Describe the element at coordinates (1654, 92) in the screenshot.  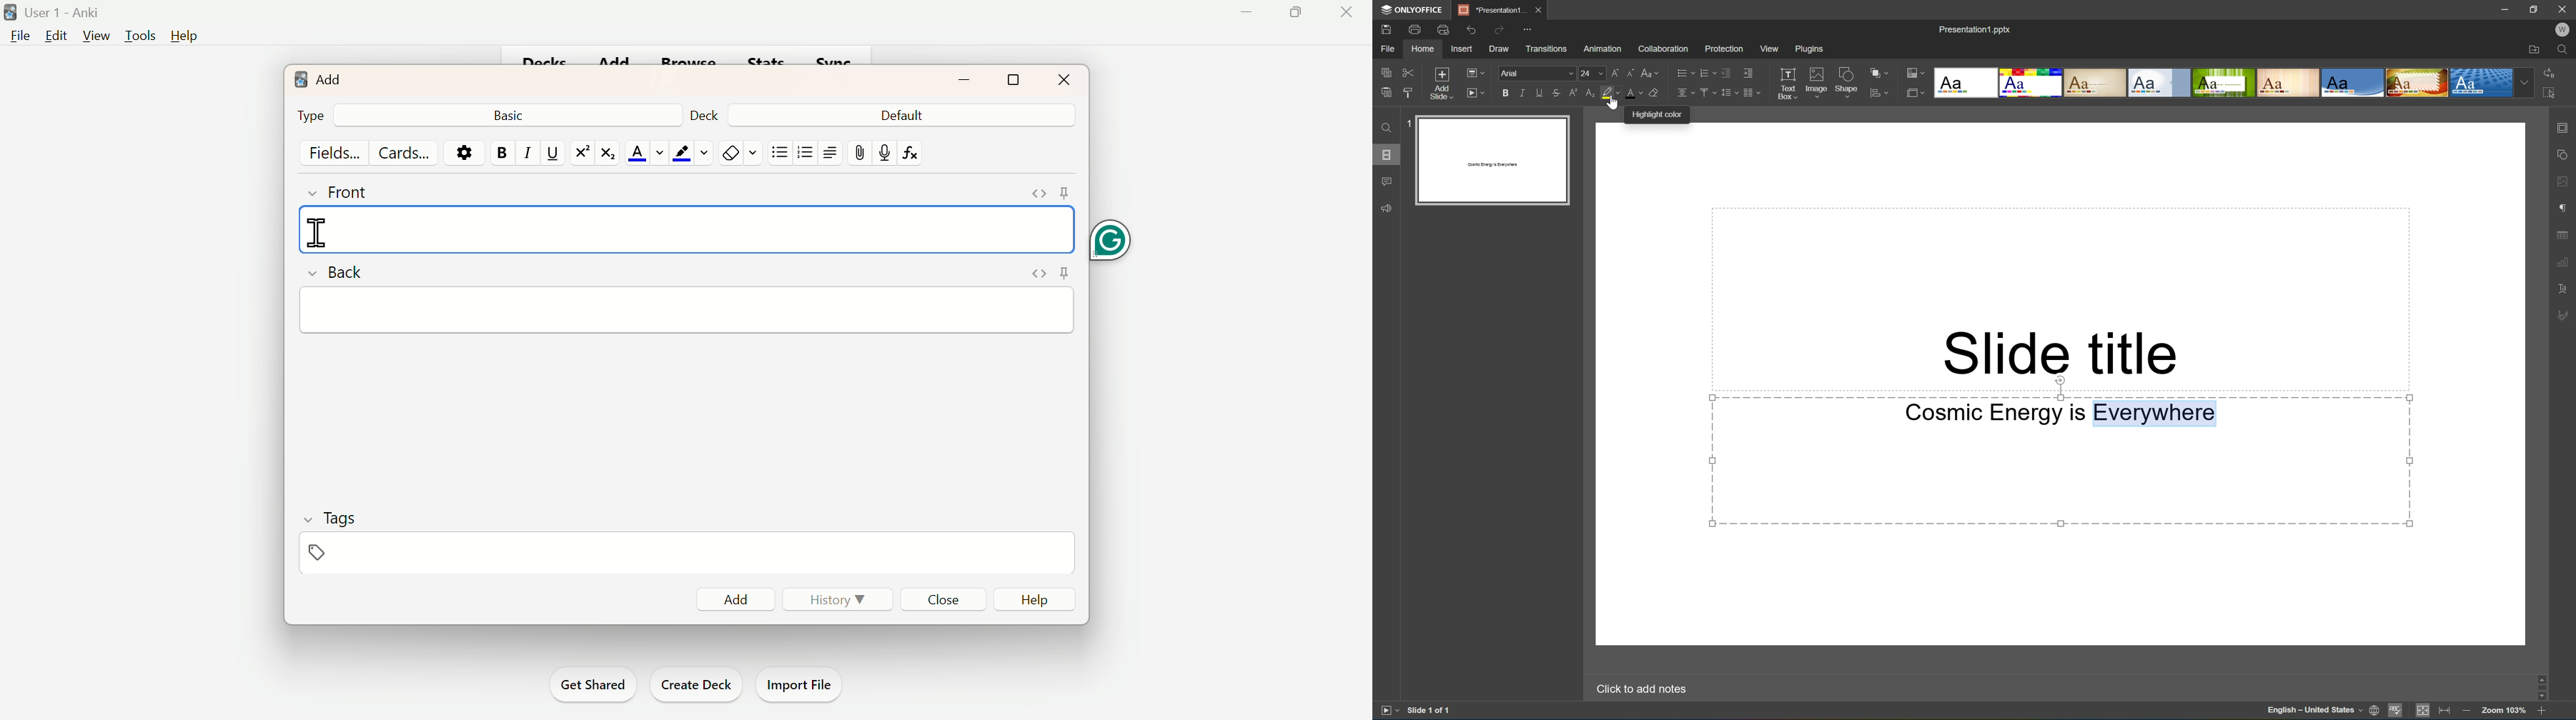
I see `Clear style` at that location.